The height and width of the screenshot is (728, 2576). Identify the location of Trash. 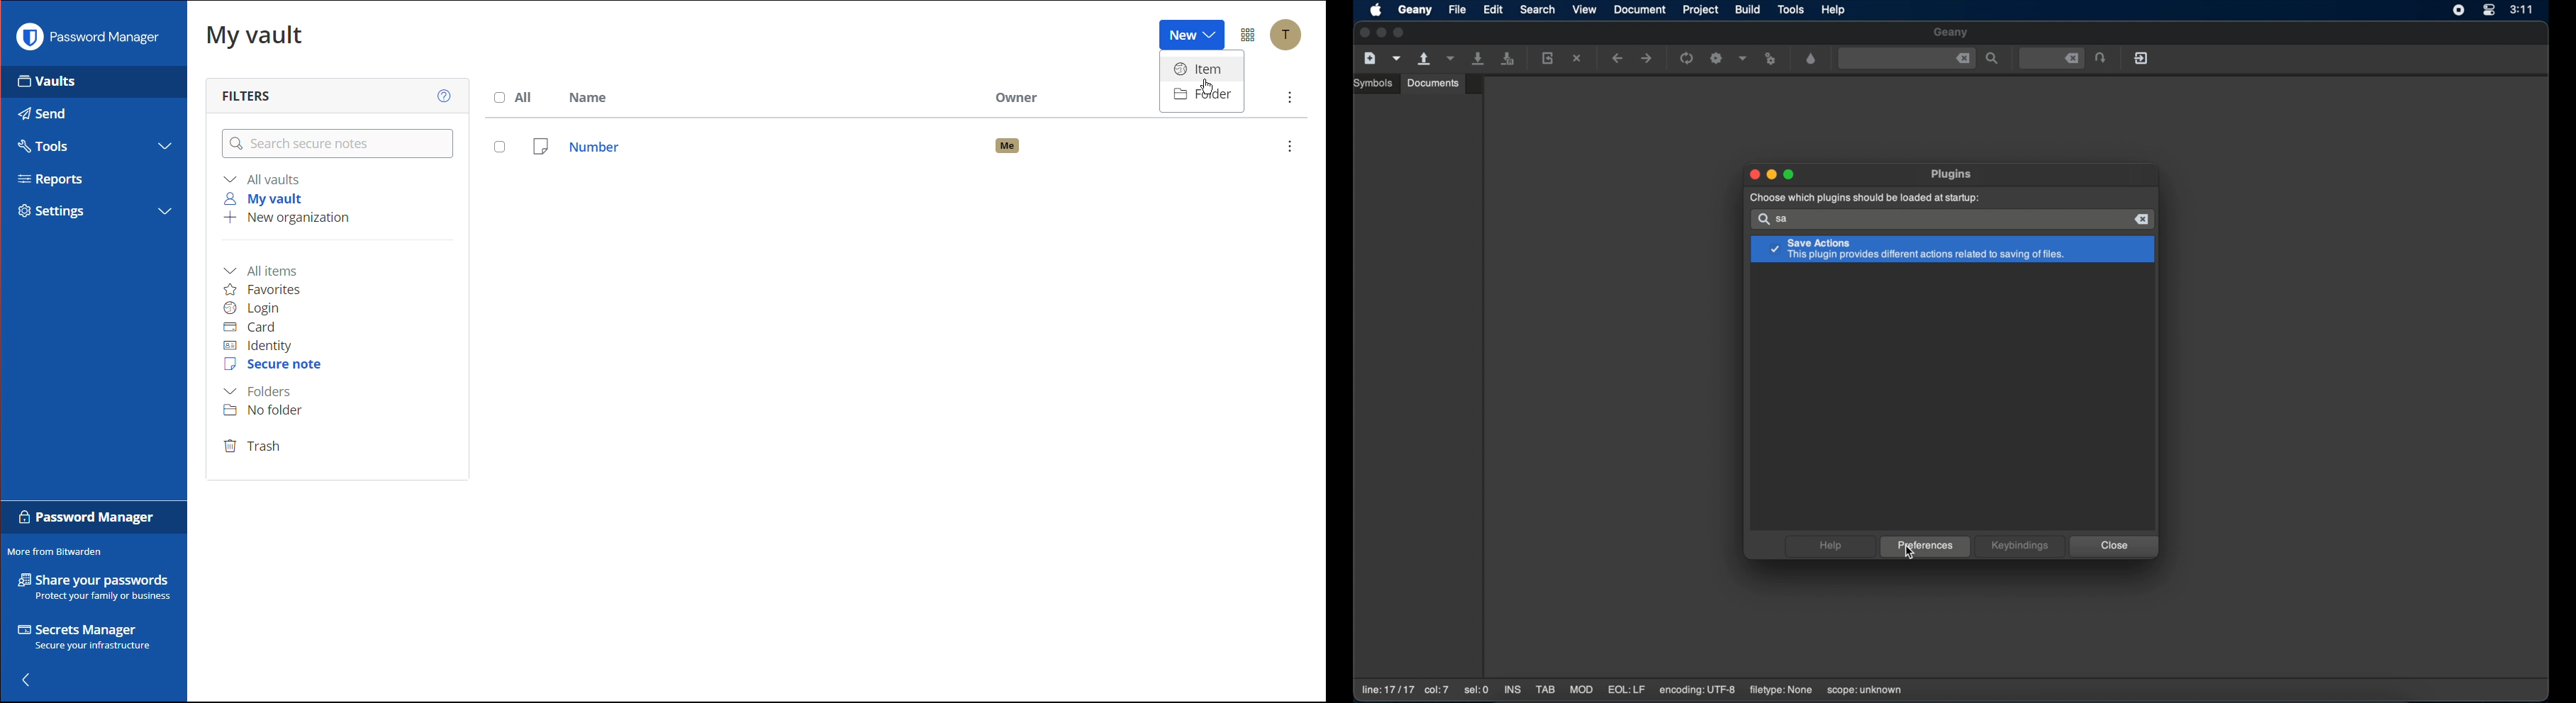
(253, 447).